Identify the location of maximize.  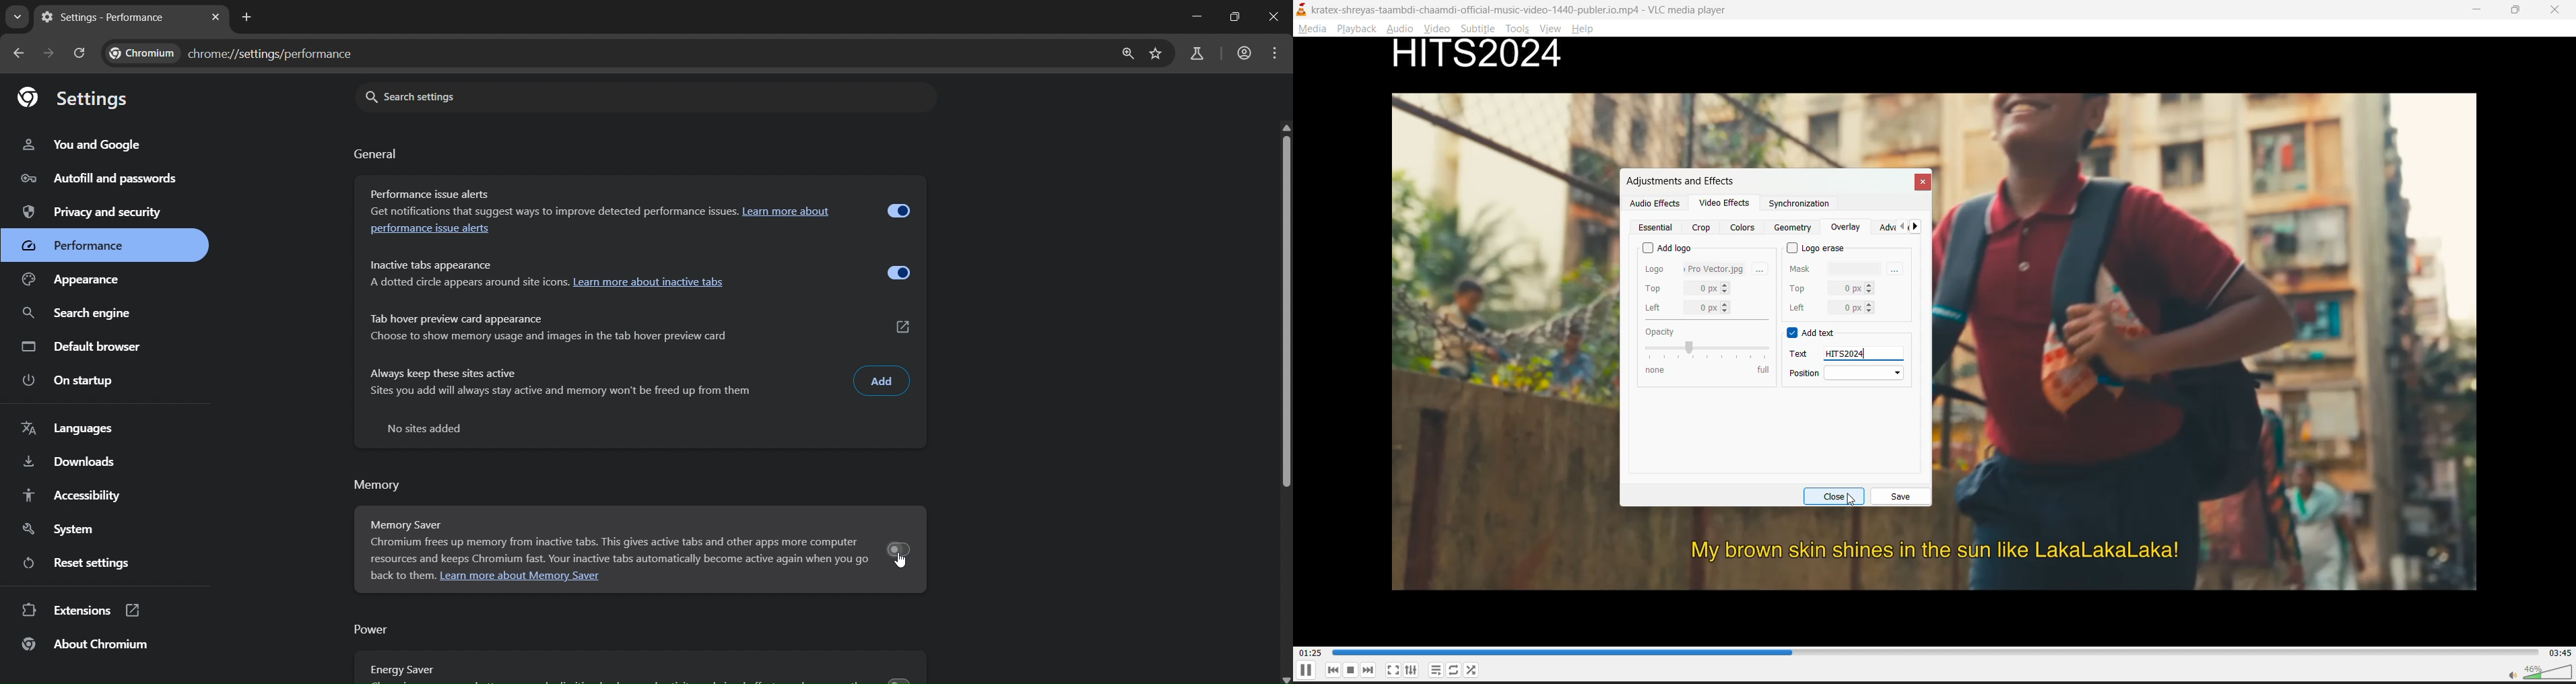
(2520, 11).